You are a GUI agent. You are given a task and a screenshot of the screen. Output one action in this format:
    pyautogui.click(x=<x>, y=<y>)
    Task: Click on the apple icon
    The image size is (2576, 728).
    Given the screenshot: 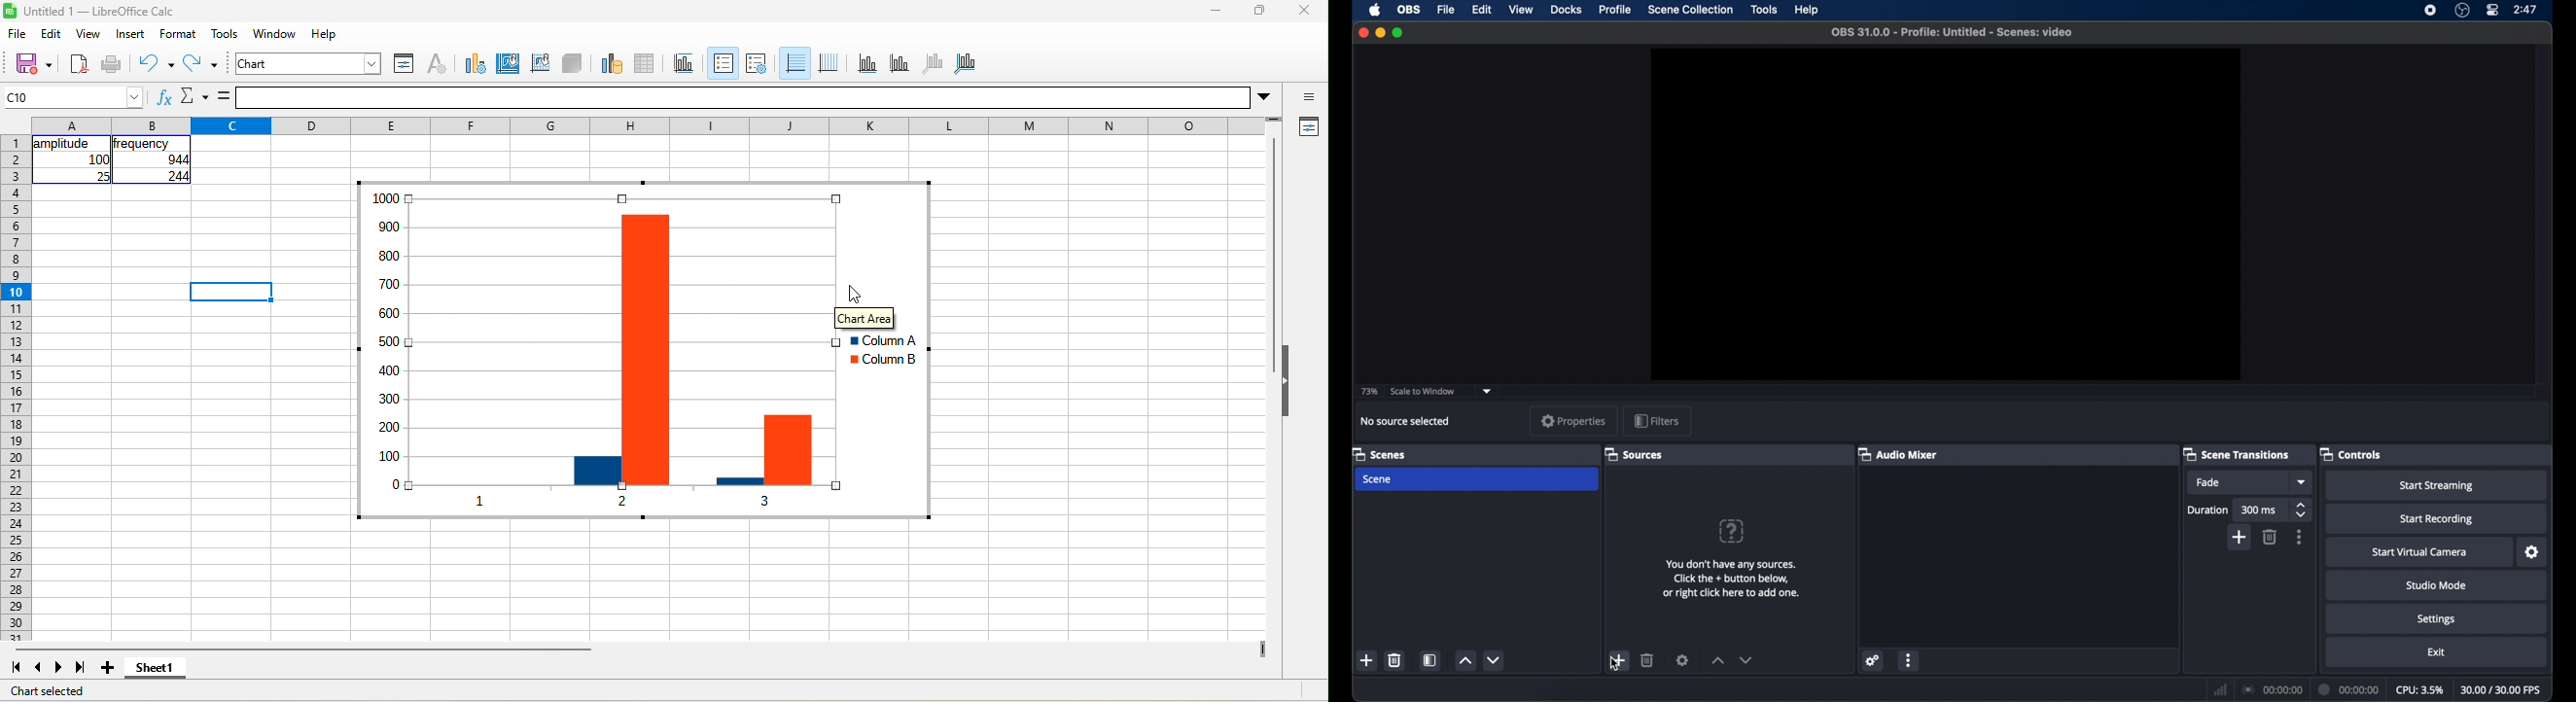 What is the action you would take?
    pyautogui.click(x=1375, y=10)
    